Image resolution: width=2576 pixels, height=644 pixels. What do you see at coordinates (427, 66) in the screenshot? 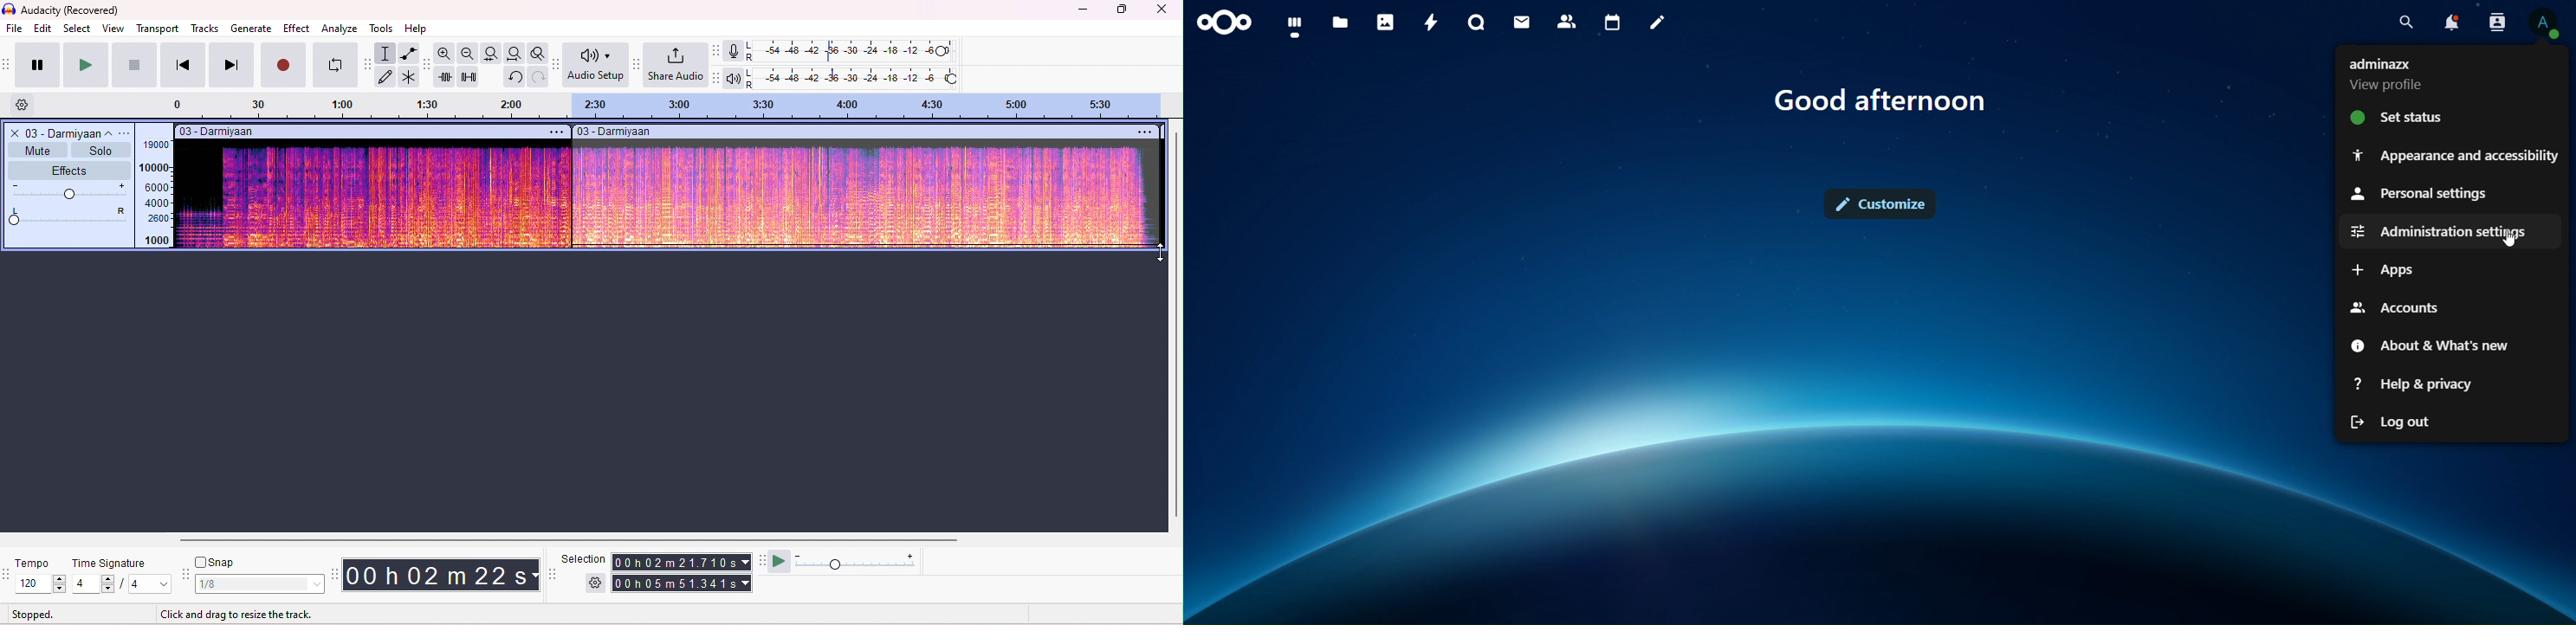
I see `edit tool bar` at bounding box center [427, 66].